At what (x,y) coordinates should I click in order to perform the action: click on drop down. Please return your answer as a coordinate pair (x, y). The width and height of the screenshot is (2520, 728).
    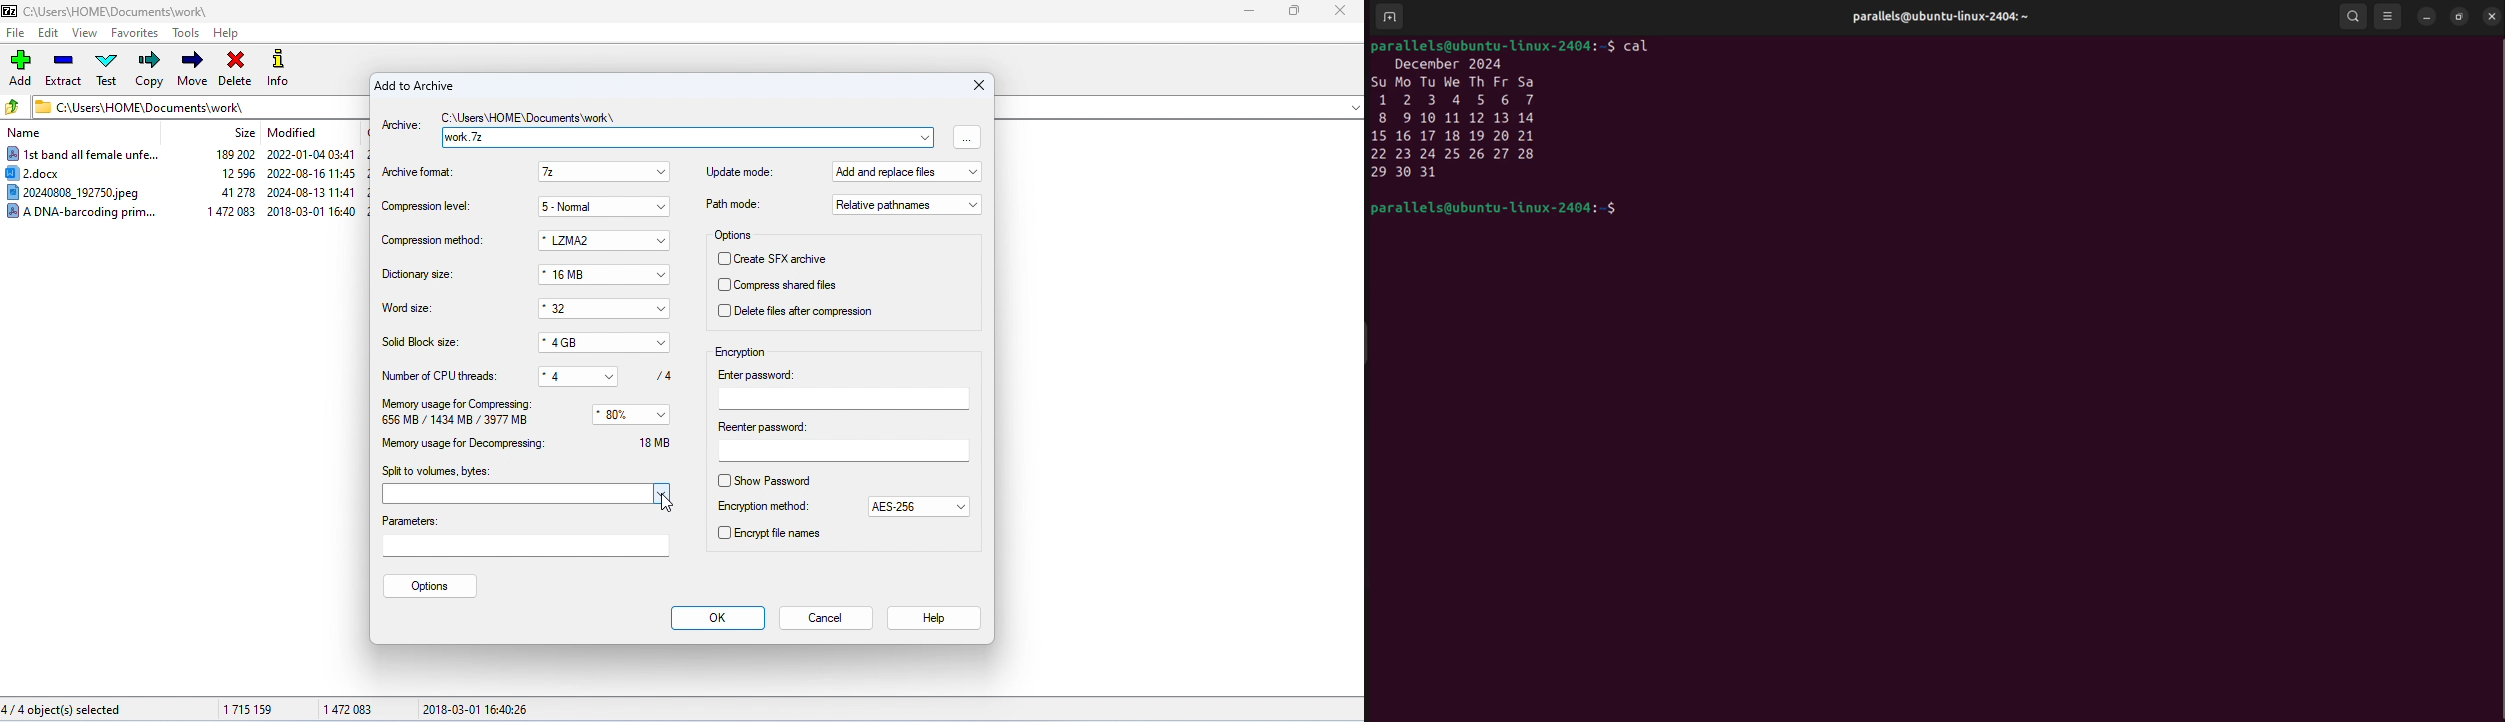
    Looking at the image, I should click on (662, 309).